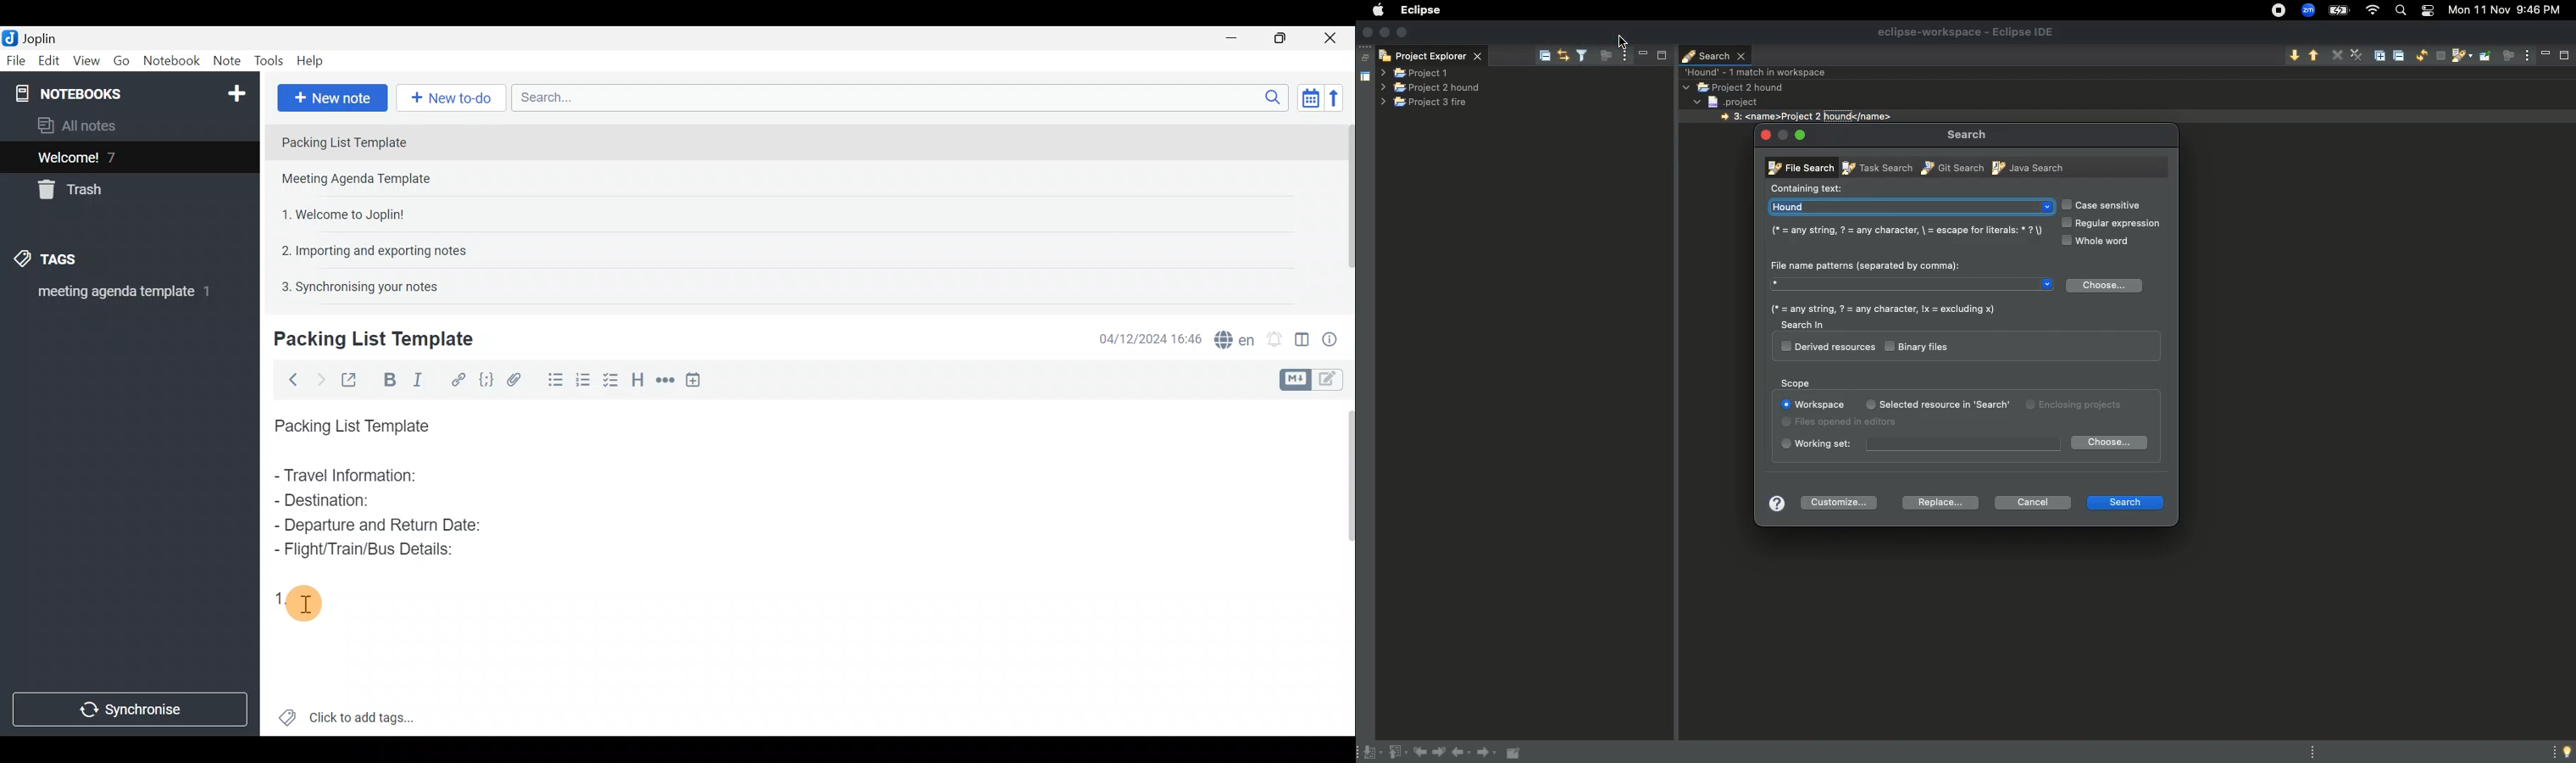 The image size is (2576, 784). Describe the element at coordinates (1335, 37) in the screenshot. I see `Close` at that location.